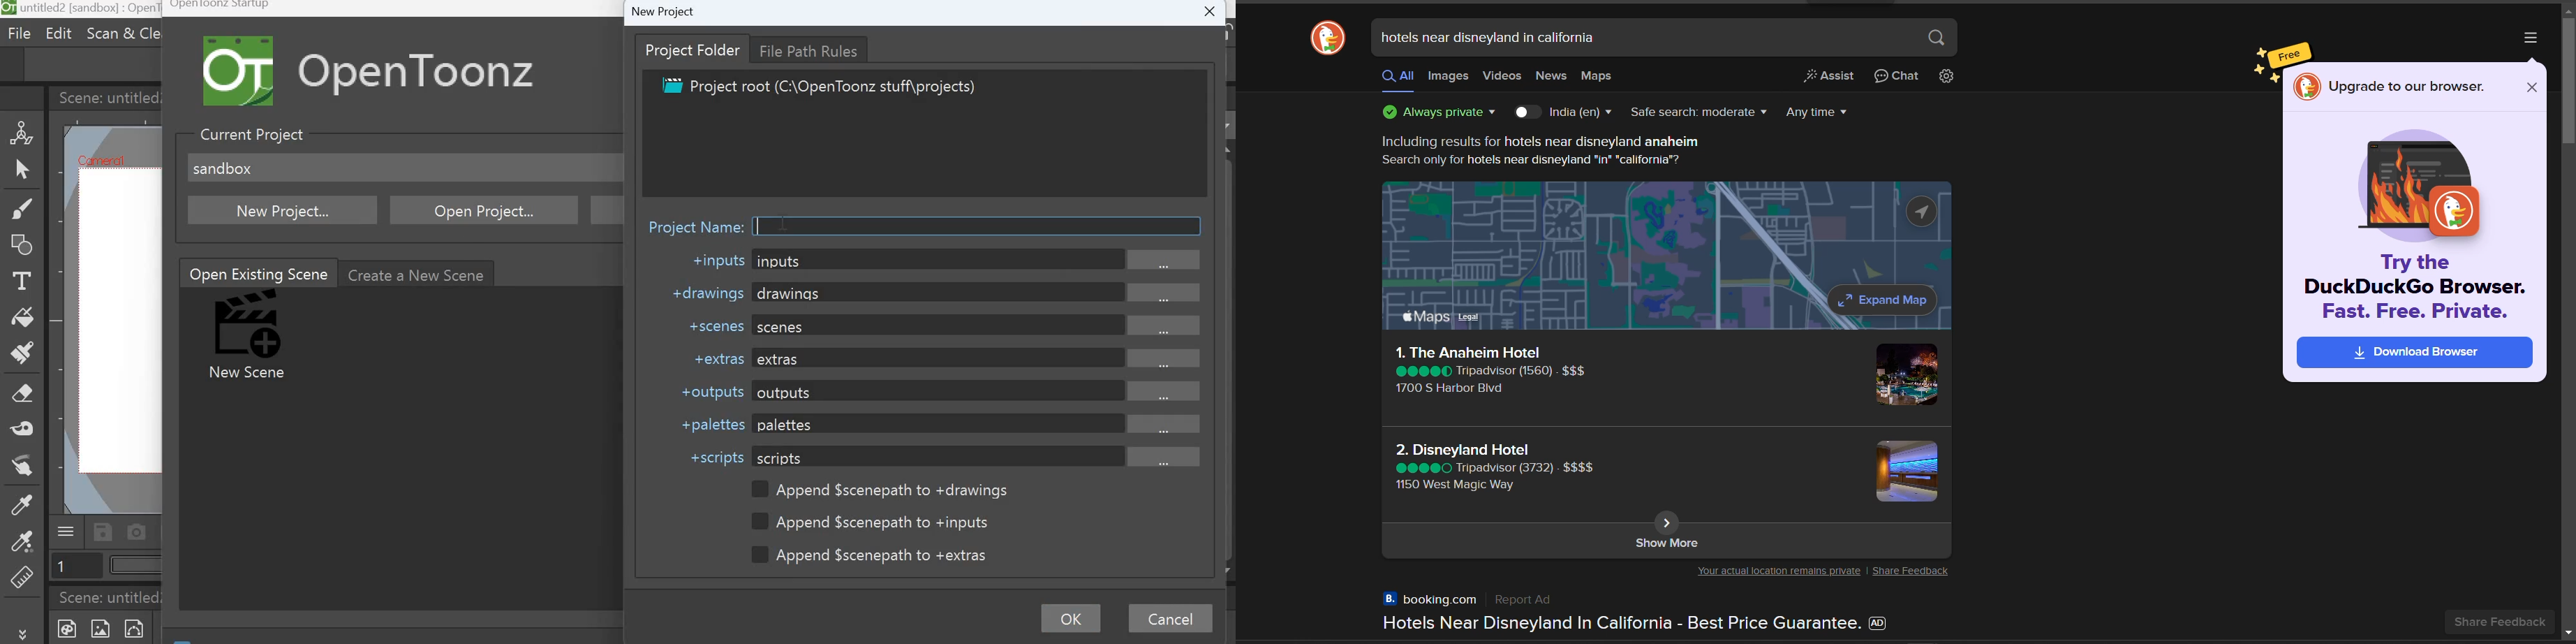 This screenshot has width=2576, height=644. I want to click on New project, so click(284, 209).